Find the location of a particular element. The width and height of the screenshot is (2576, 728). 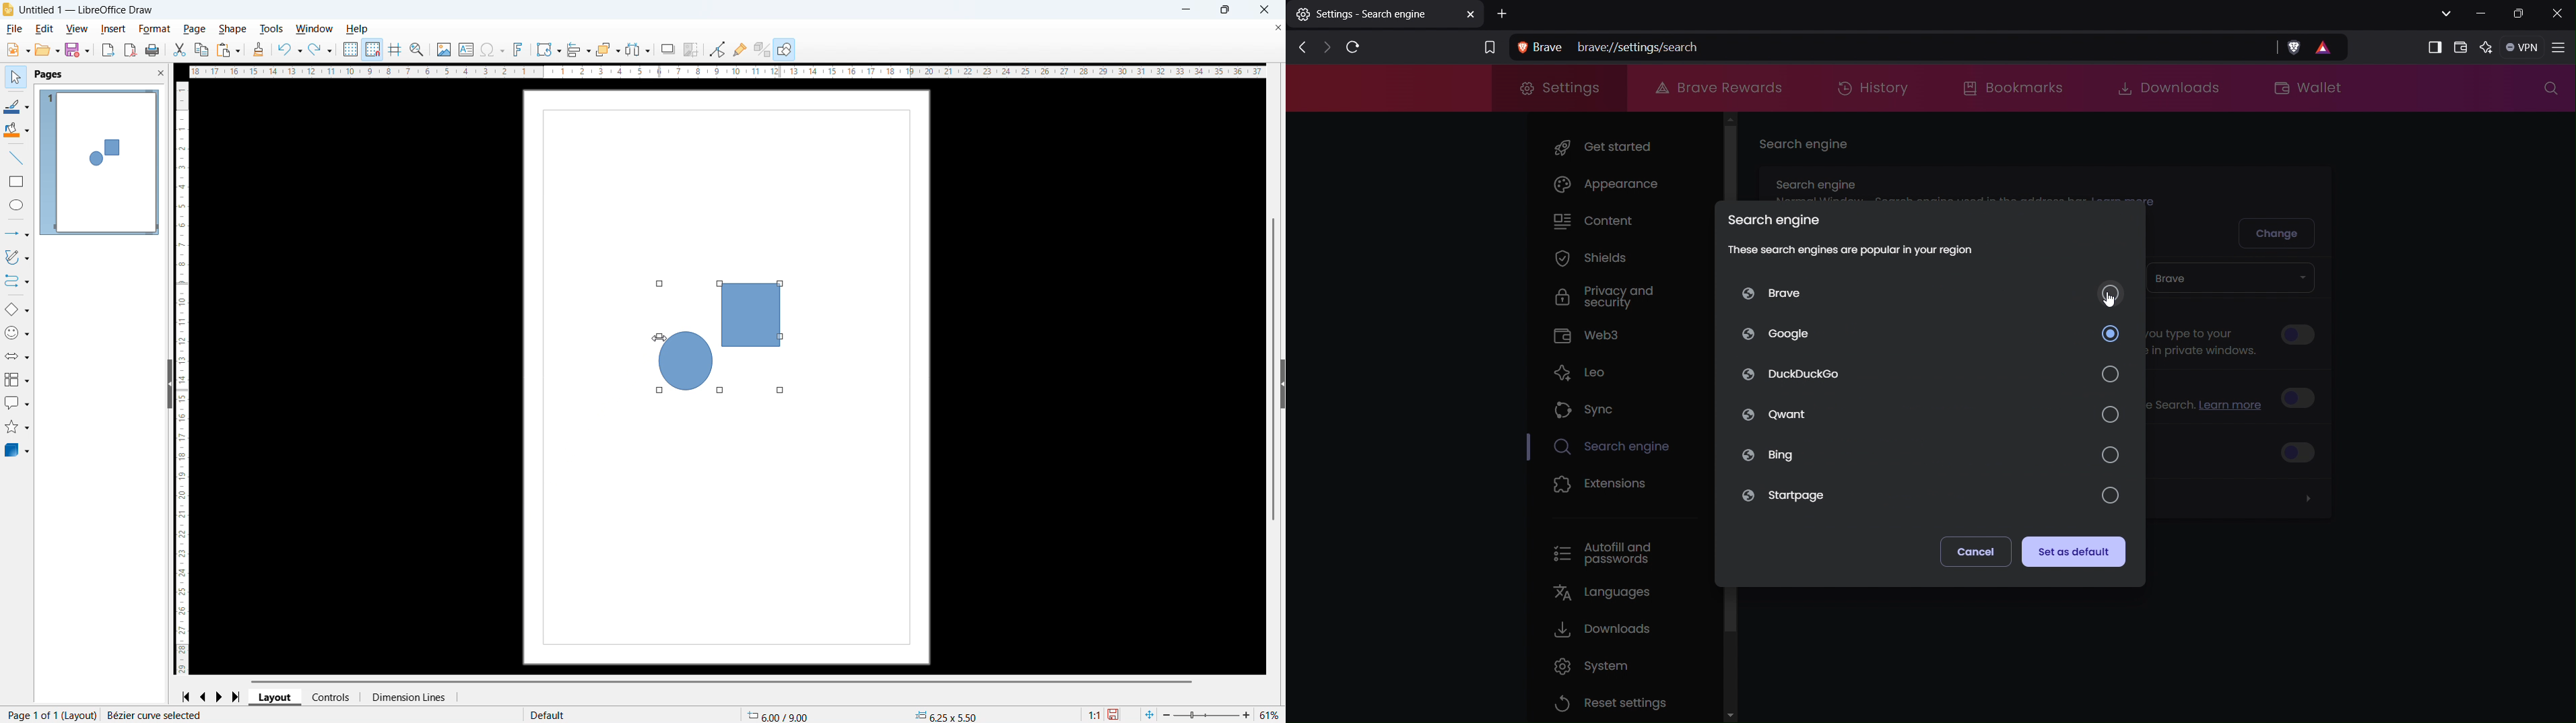

Shadow  is located at coordinates (668, 49).